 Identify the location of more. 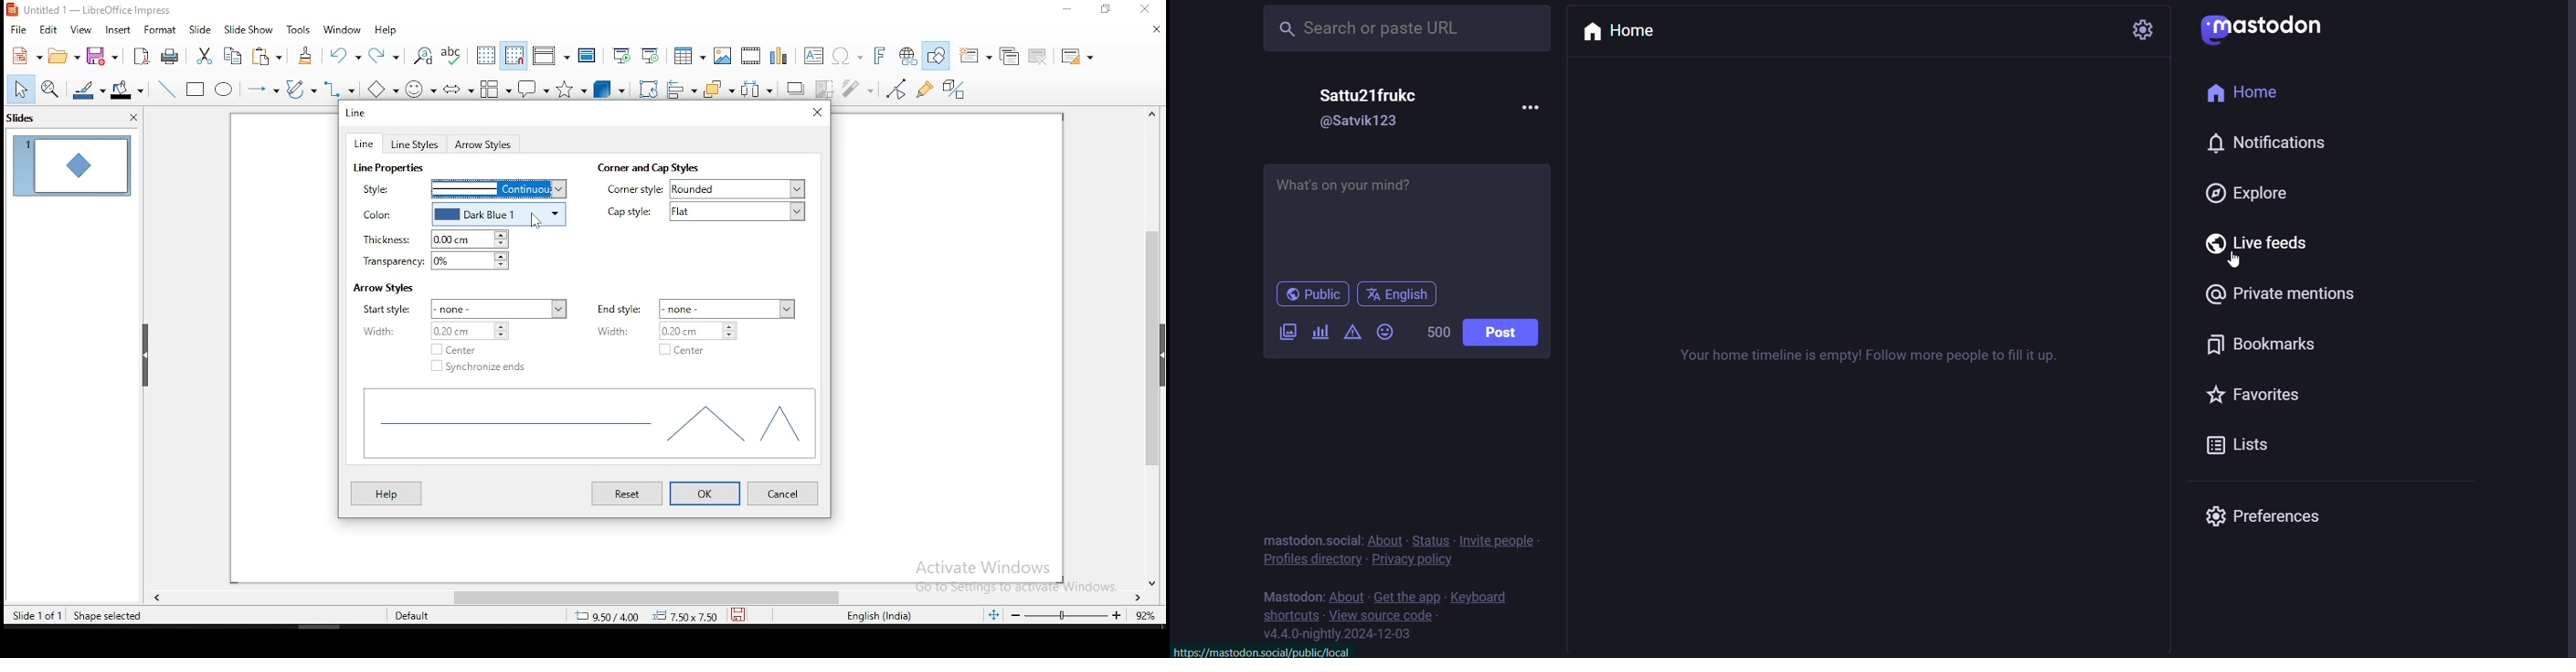
(1533, 107).